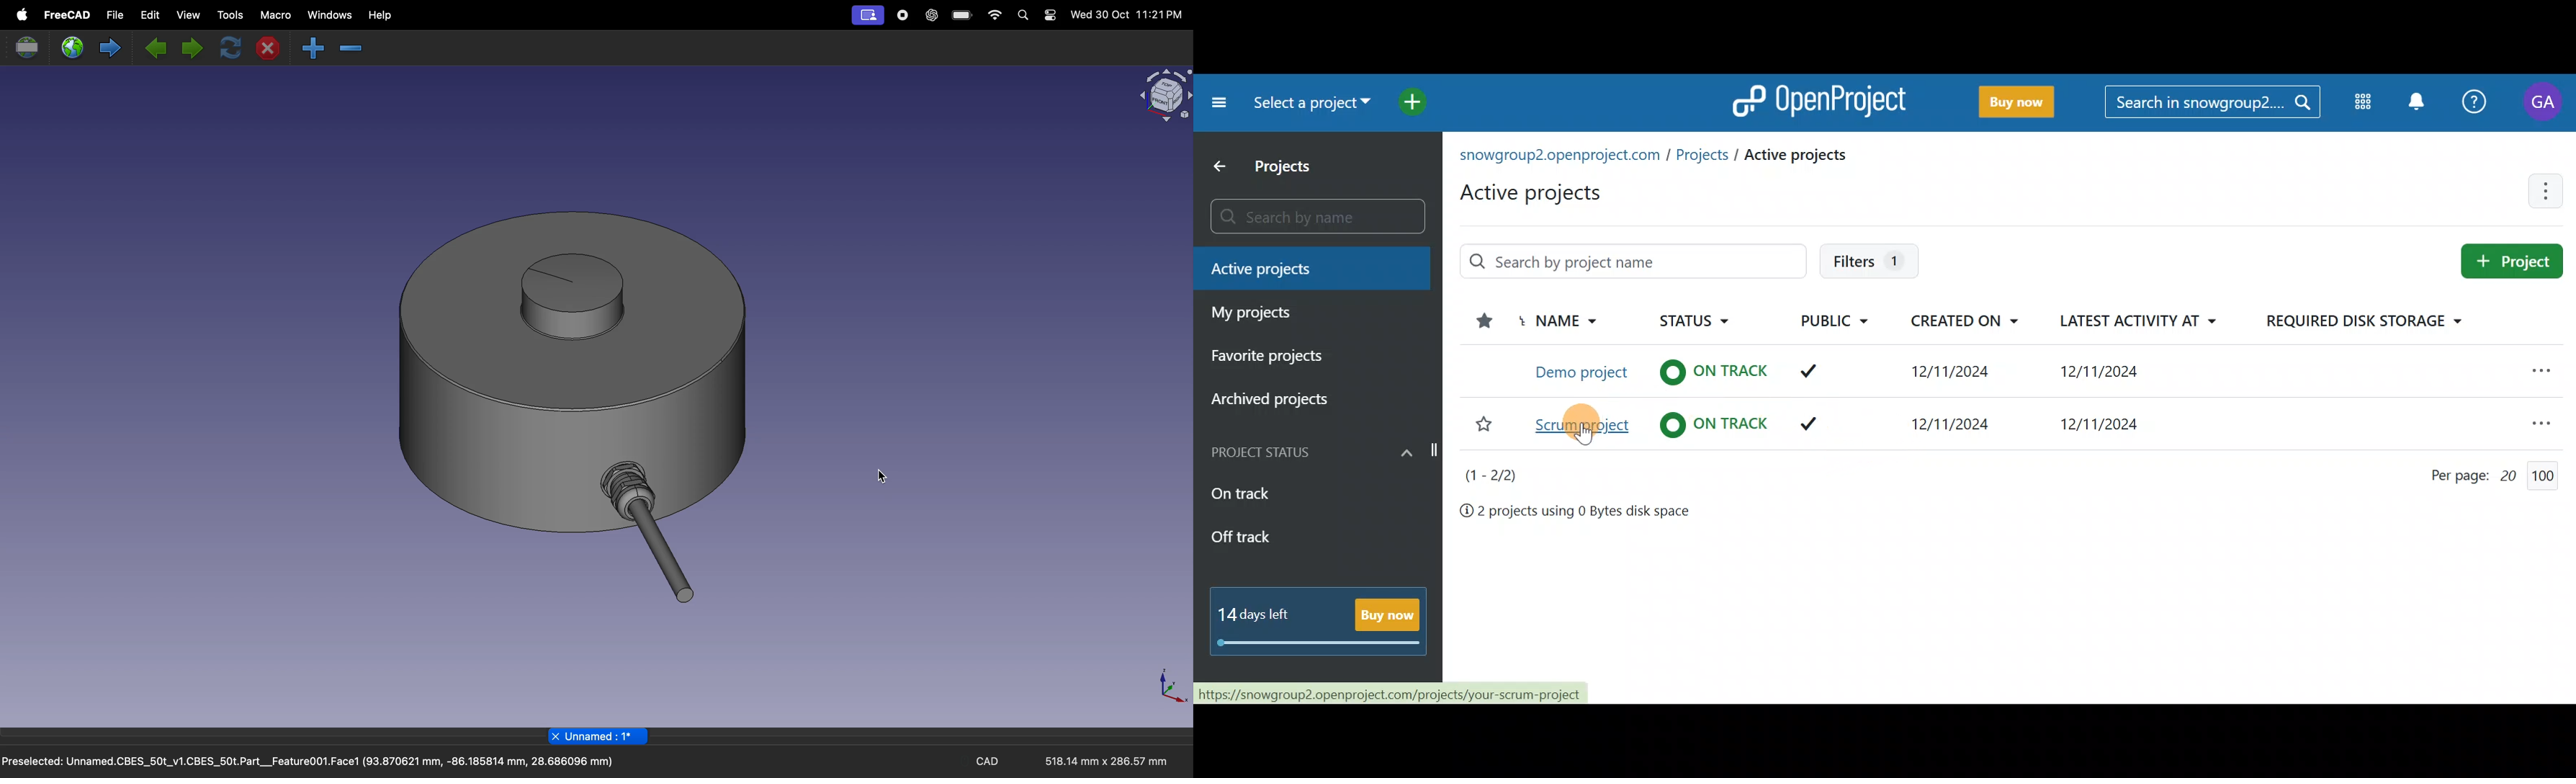  I want to click on previous page, so click(158, 48).